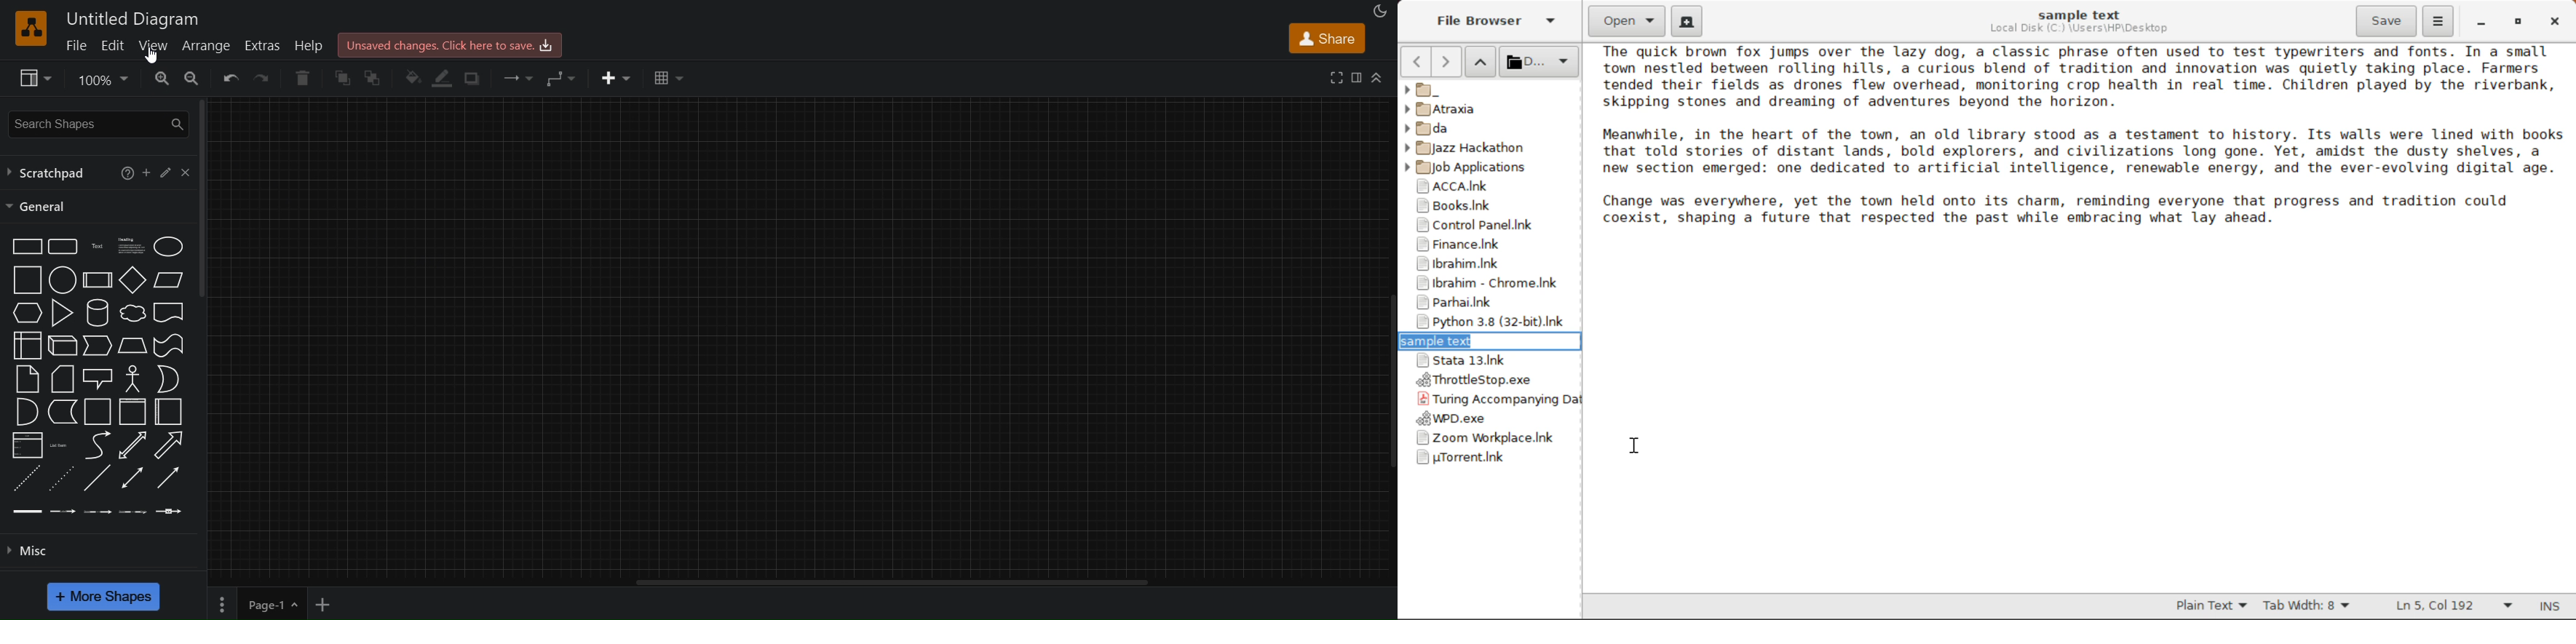 The height and width of the screenshot is (644, 2576). What do you see at coordinates (2307, 606) in the screenshot?
I see `Tab Width ` at bounding box center [2307, 606].